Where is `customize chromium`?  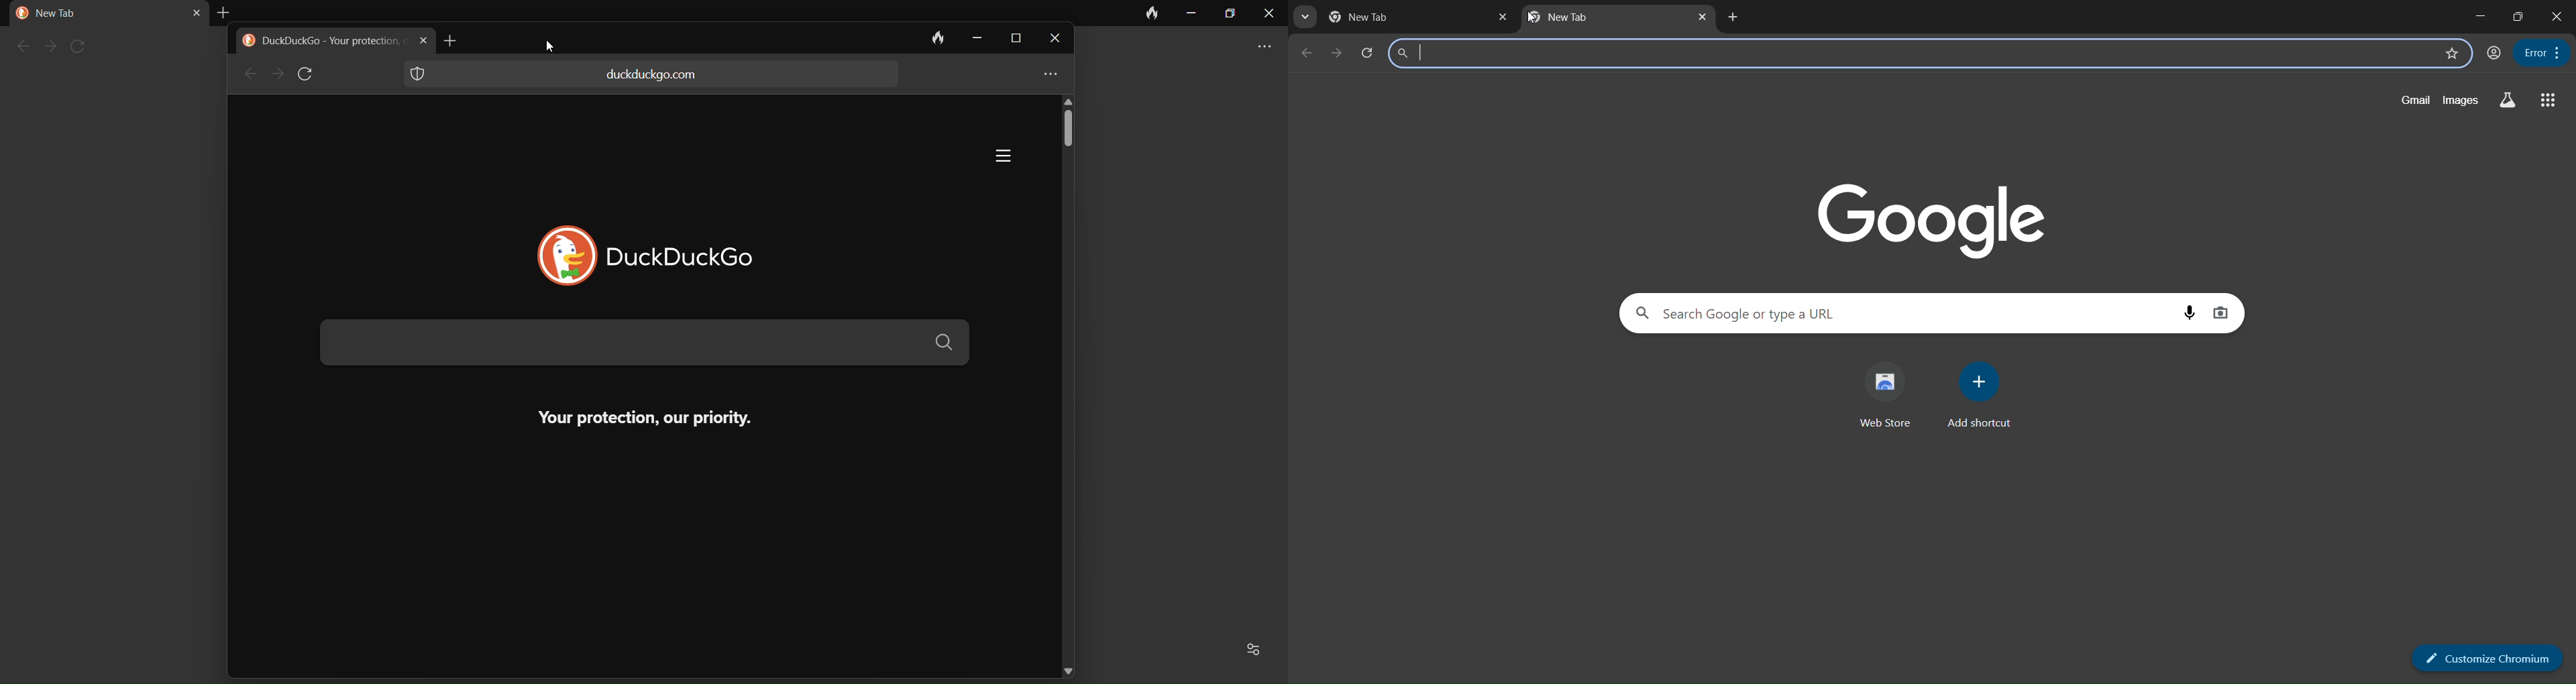
customize chromium is located at coordinates (2478, 654).